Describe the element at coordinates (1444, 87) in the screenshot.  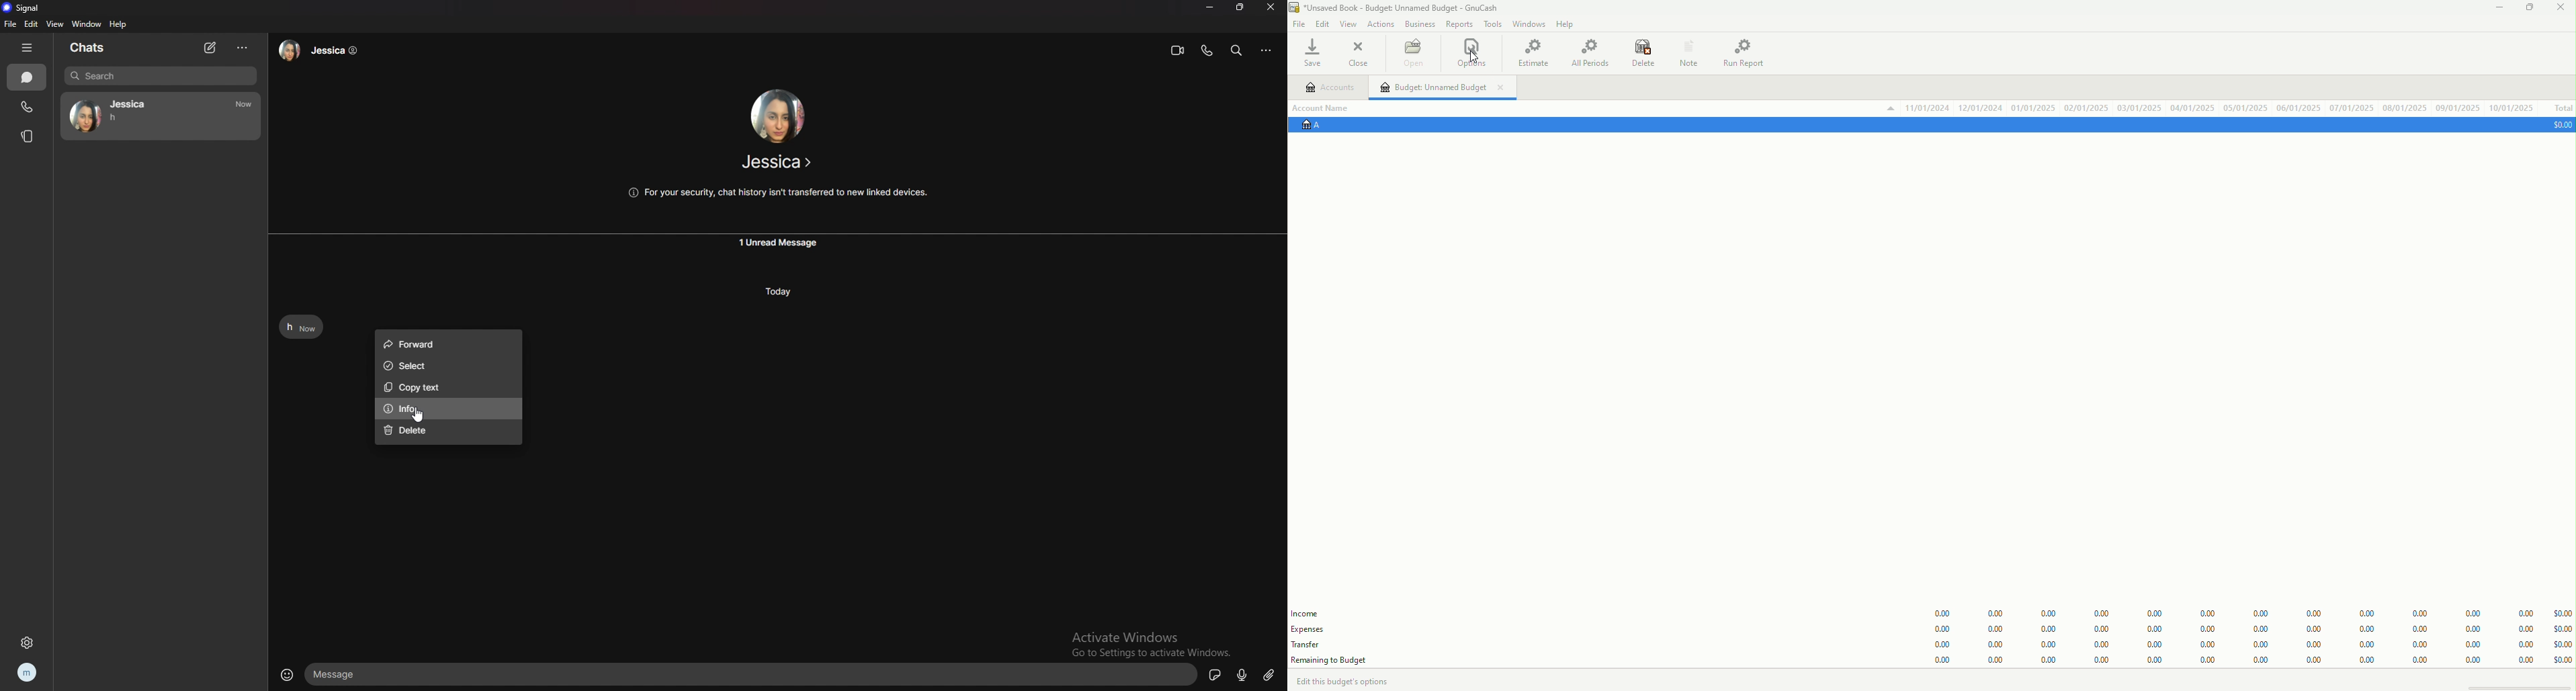
I see `Unnamed Budget` at that location.